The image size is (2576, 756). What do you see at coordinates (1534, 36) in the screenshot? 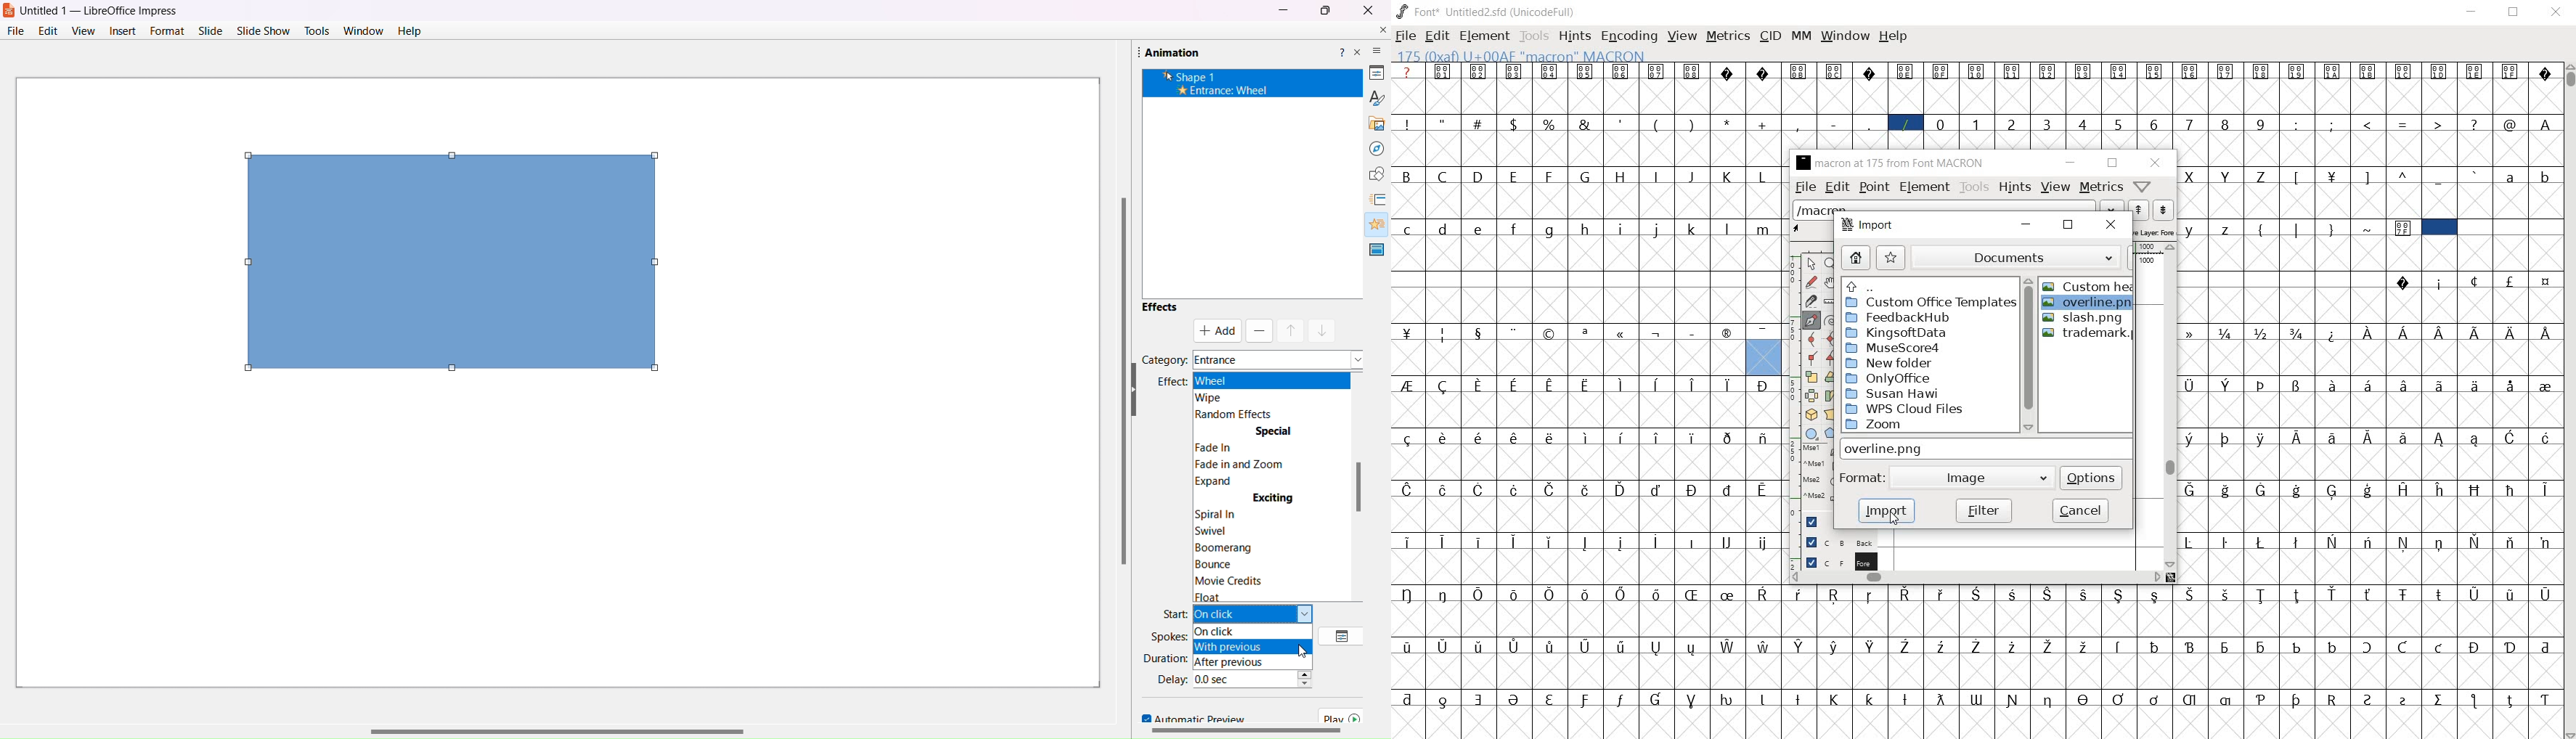
I see `Tools` at bounding box center [1534, 36].